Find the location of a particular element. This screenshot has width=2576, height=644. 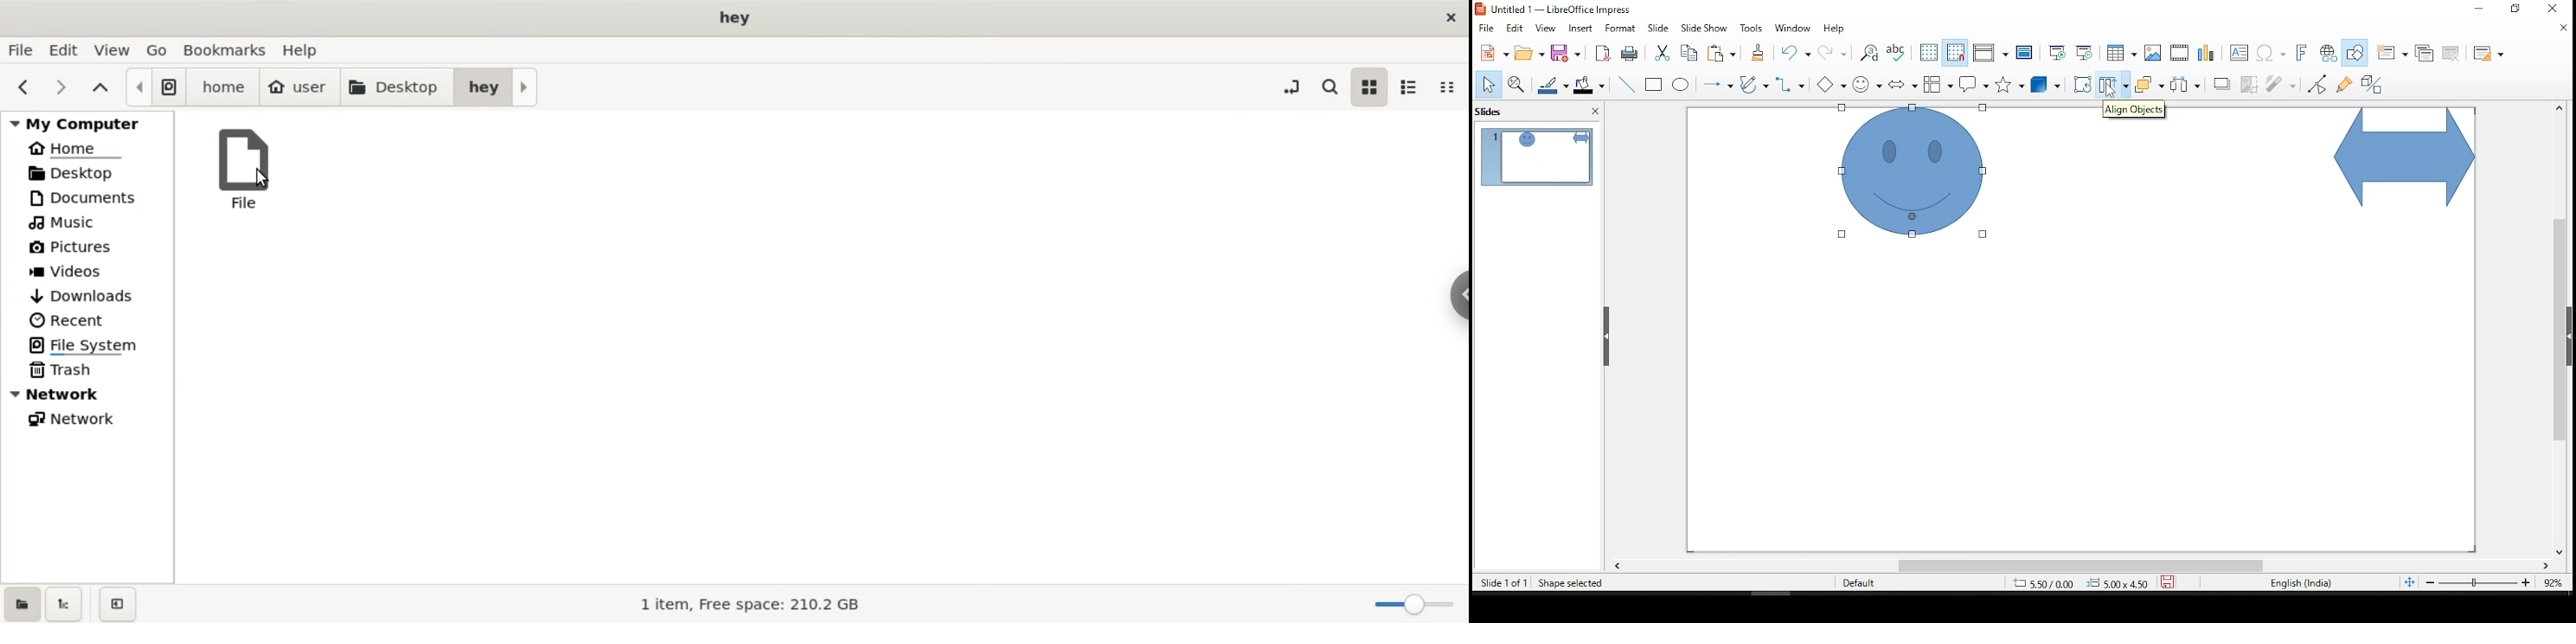

close pane is located at coordinates (1592, 113).